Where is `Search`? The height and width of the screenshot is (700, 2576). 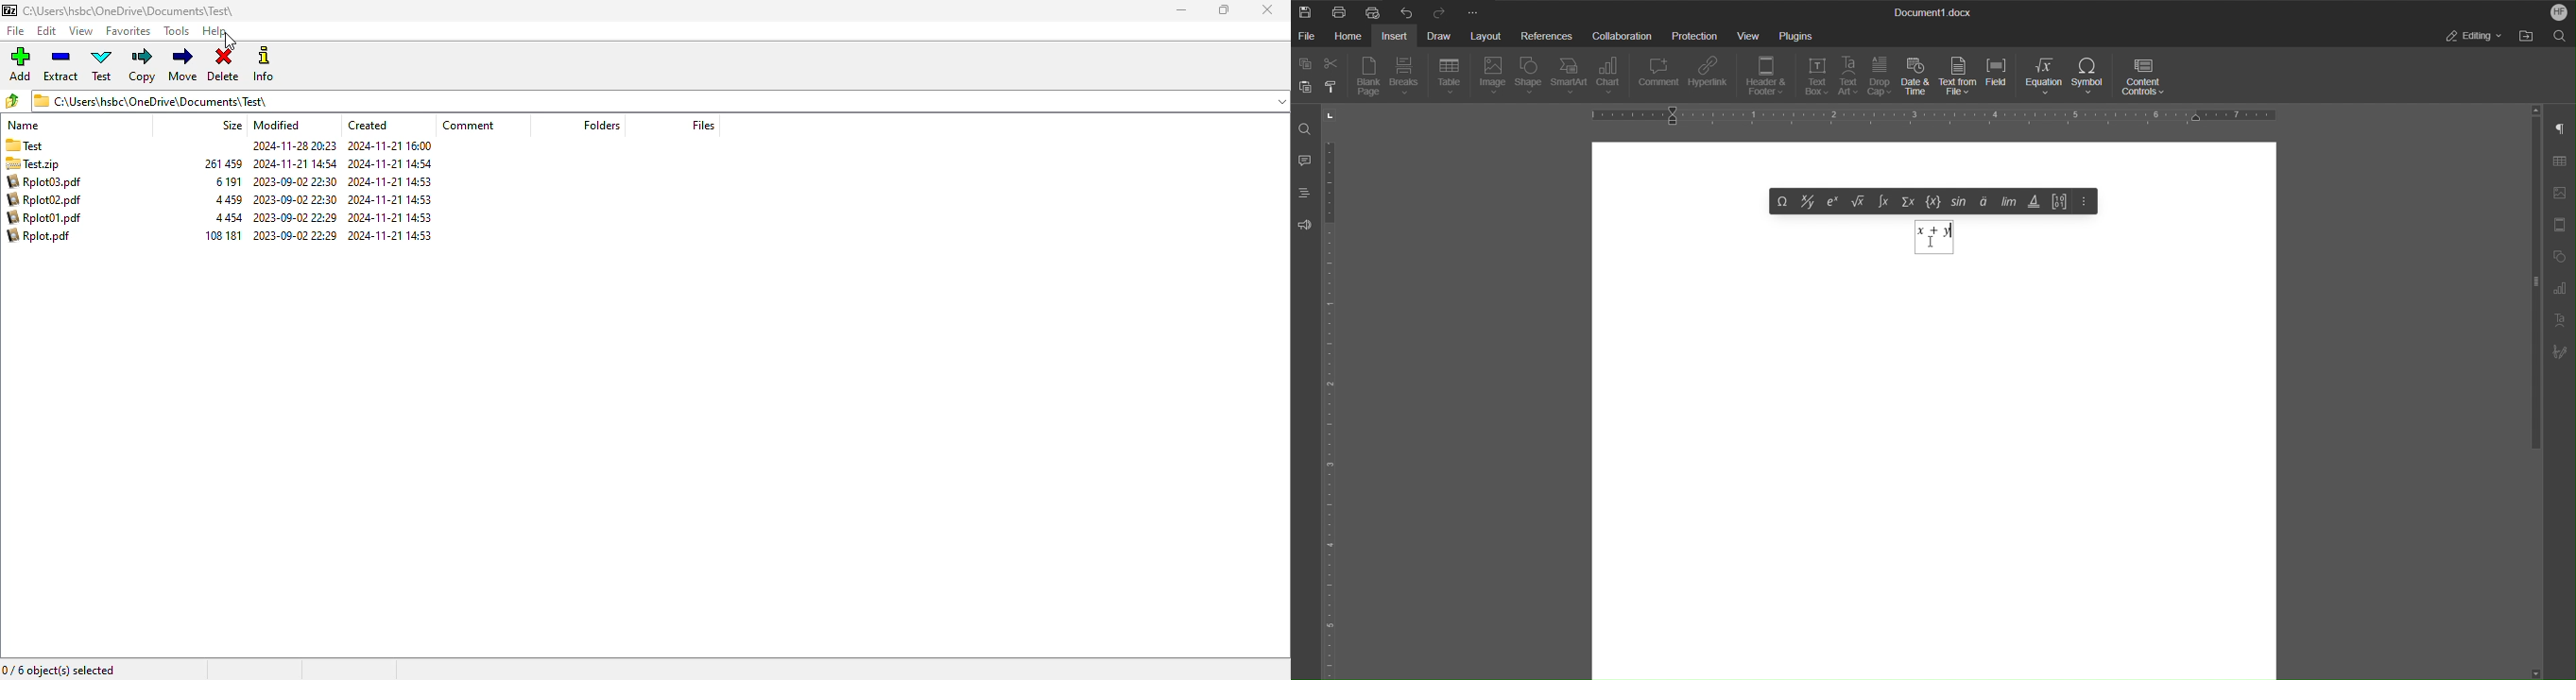 Search is located at coordinates (2563, 37).